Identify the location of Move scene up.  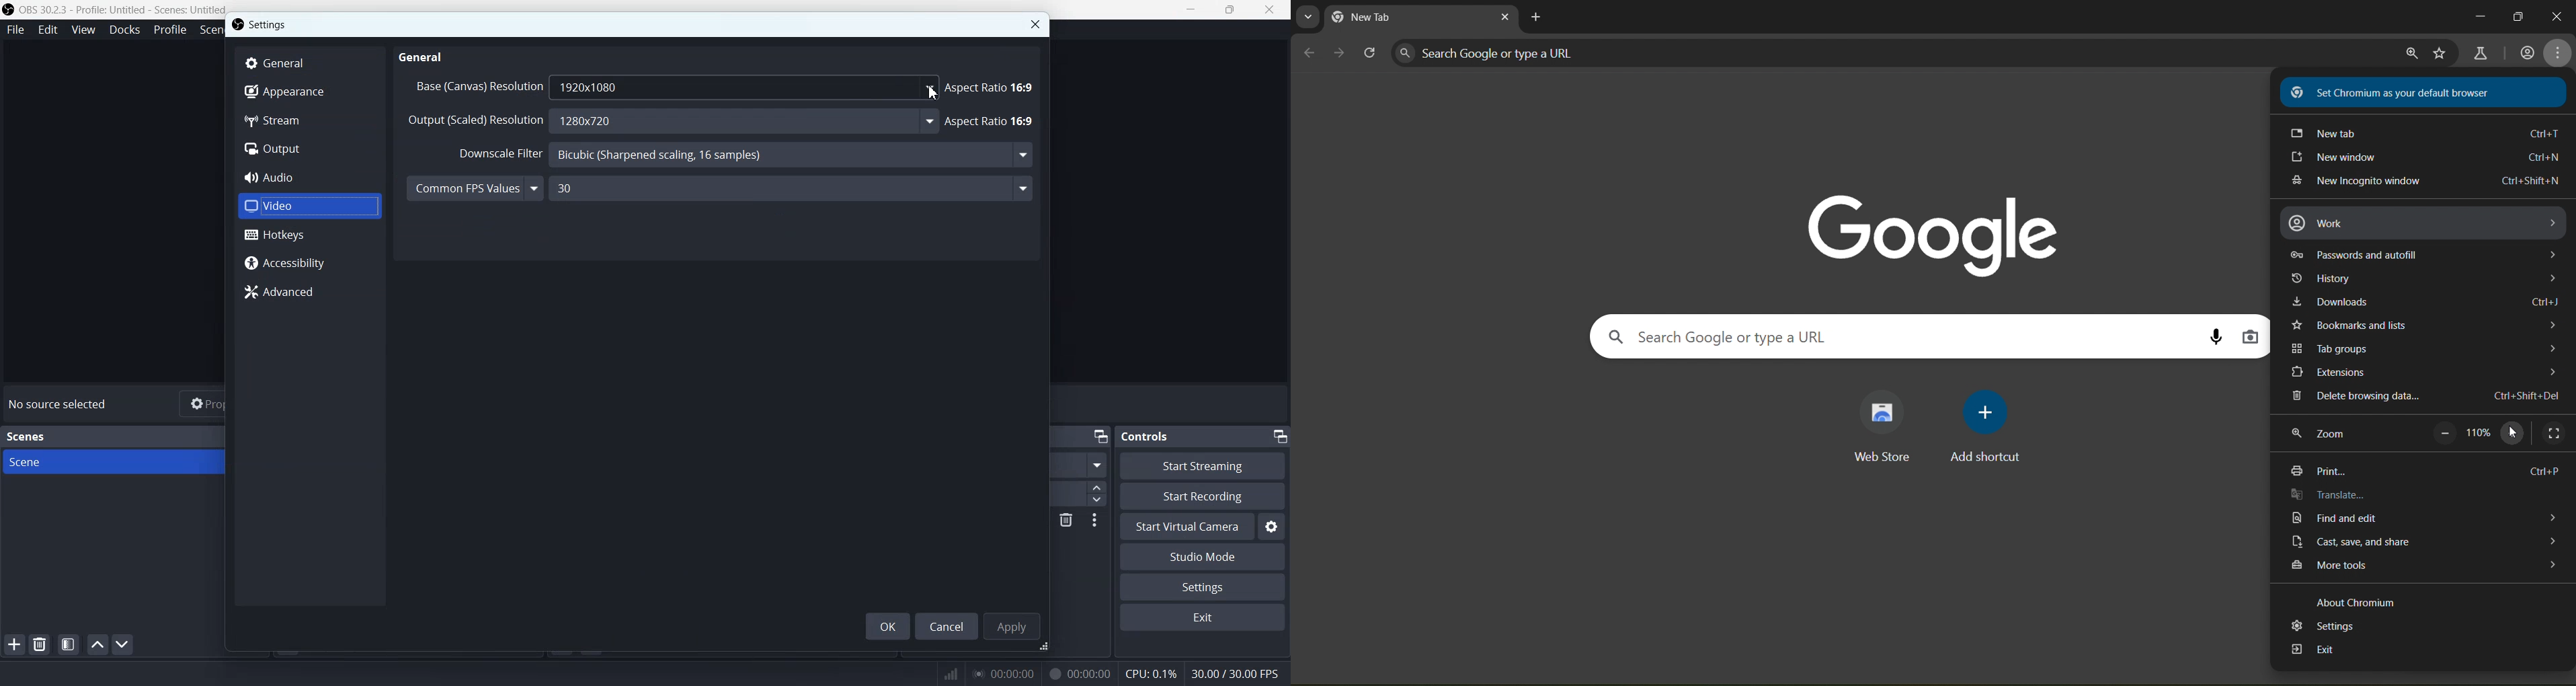
(97, 644).